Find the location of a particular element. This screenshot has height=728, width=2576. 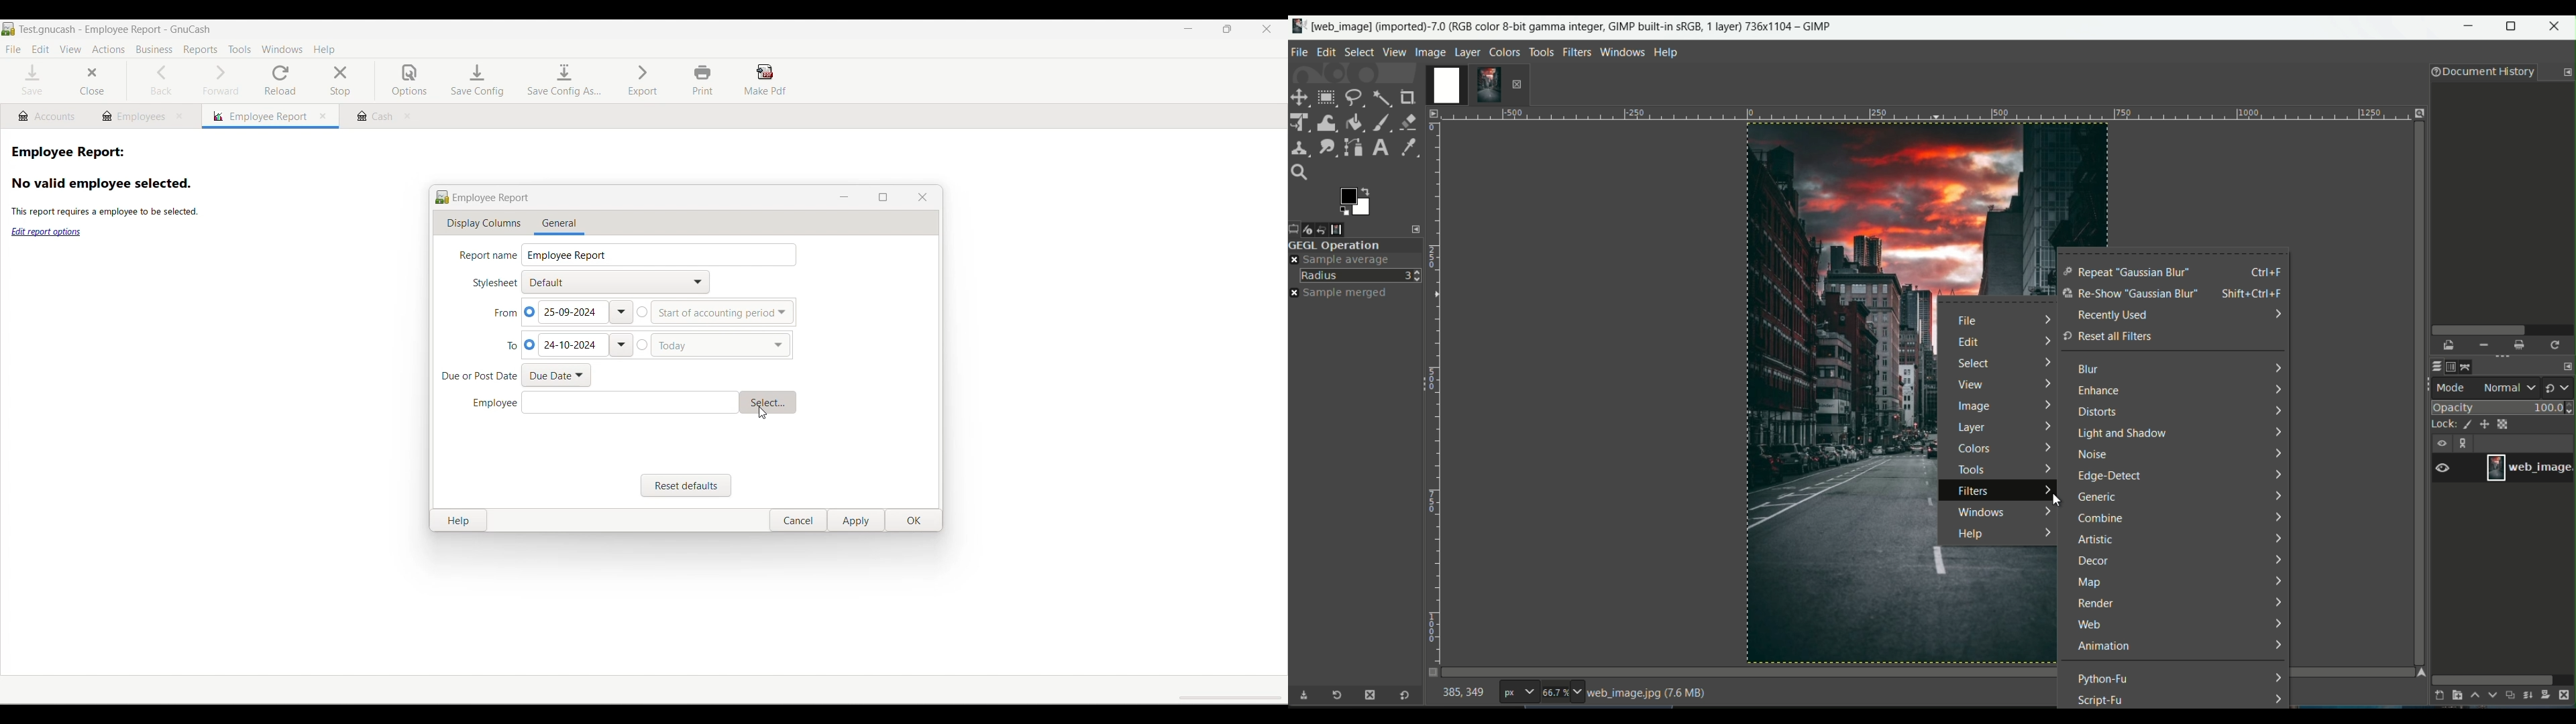

create duplicate layer is located at coordinates (2510, 697).